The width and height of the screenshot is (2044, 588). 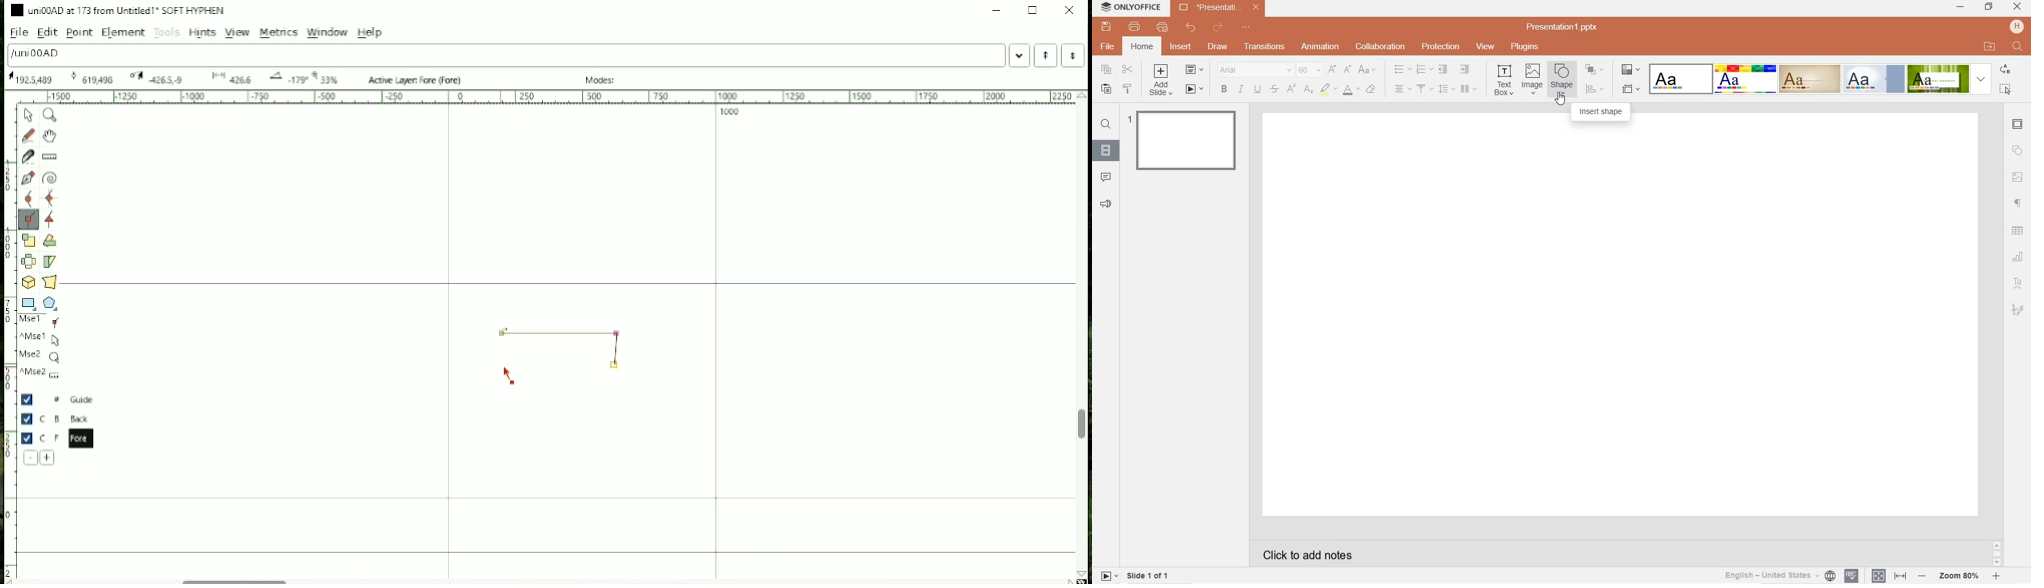 I want to click on set text or document language, so click(x=1888, y=576).